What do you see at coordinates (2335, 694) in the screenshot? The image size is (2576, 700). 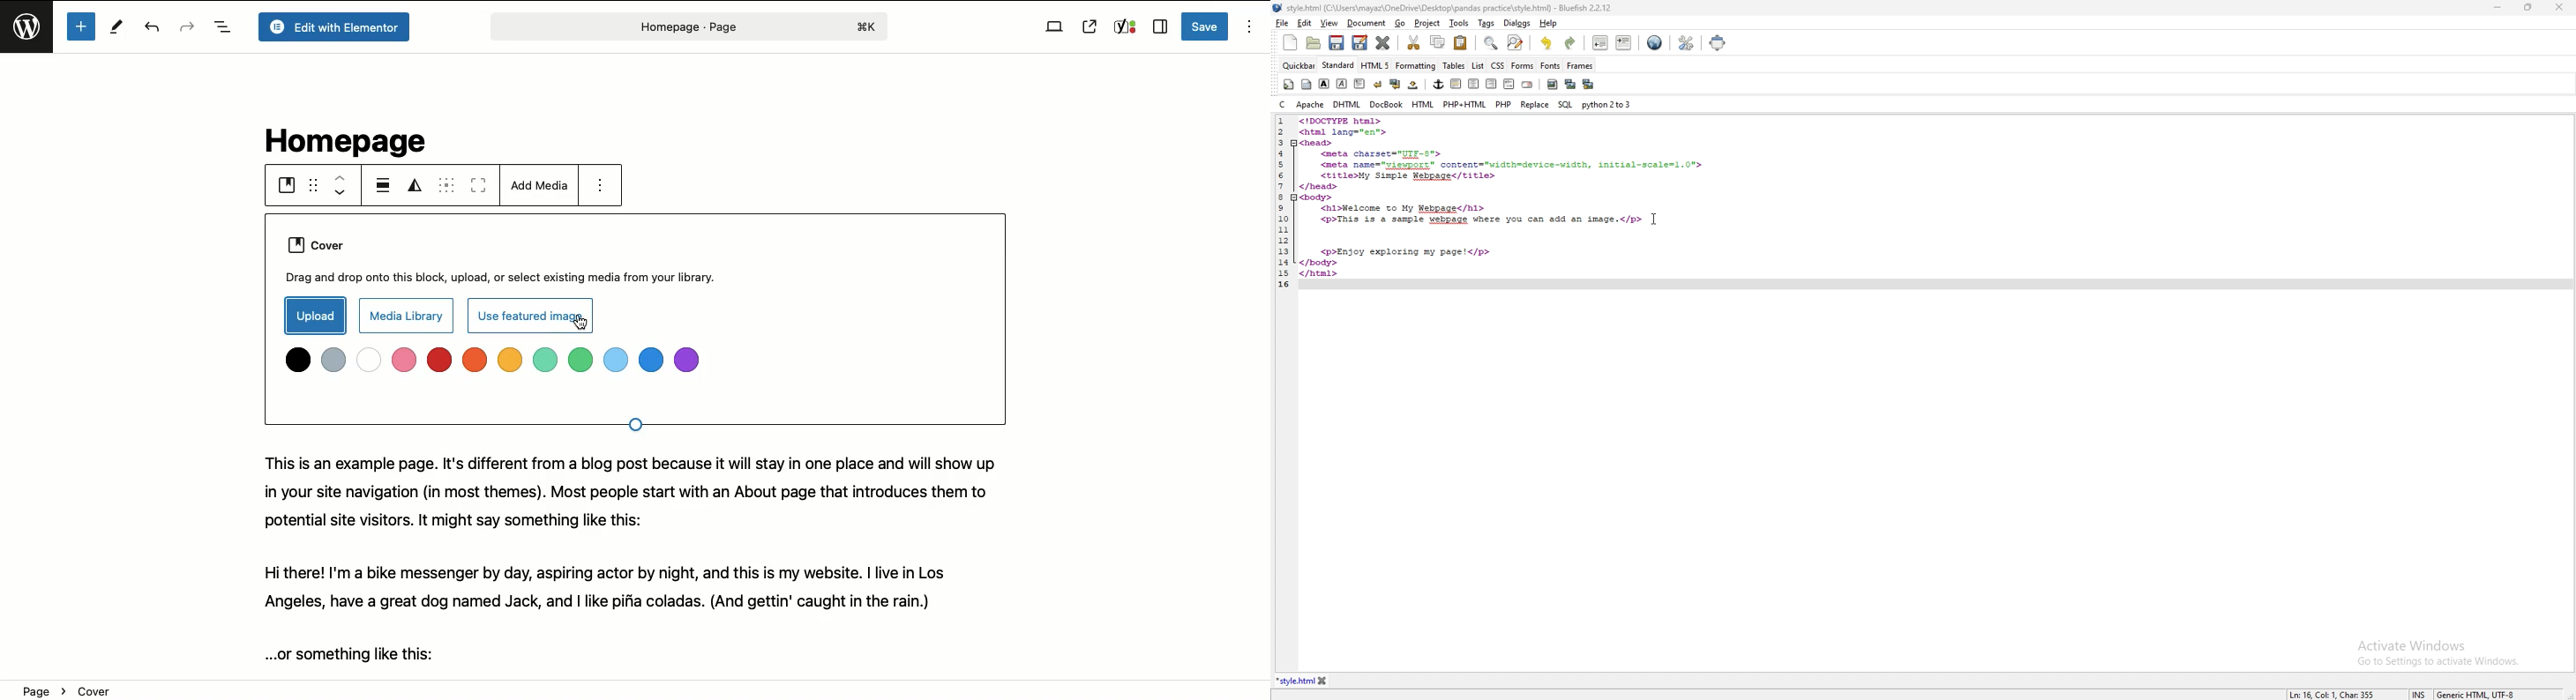 I see `Ln: 16 Col: 1 Char: 355` at bounding box center [2335, 694].